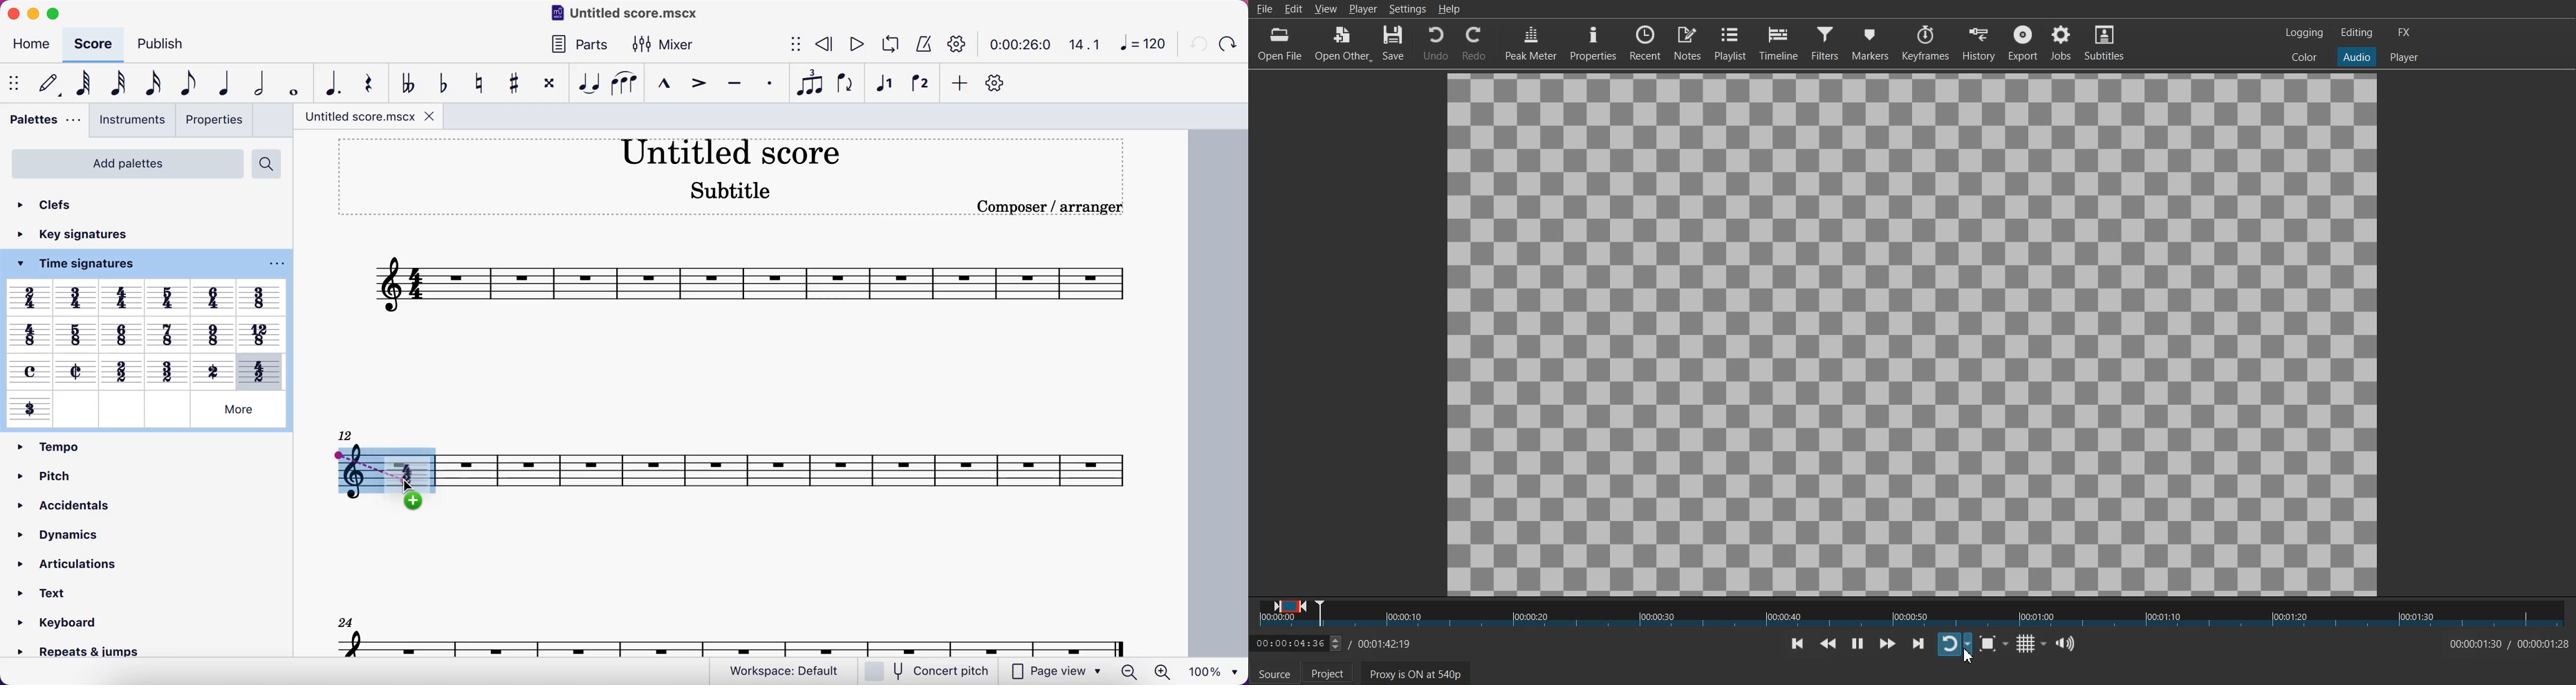 Image resolution: width=2576 pixels, height=700 pixels. What do you see at coordinates (238, 409) in the screenshot?
I see `` at bounding box center [238, 409].